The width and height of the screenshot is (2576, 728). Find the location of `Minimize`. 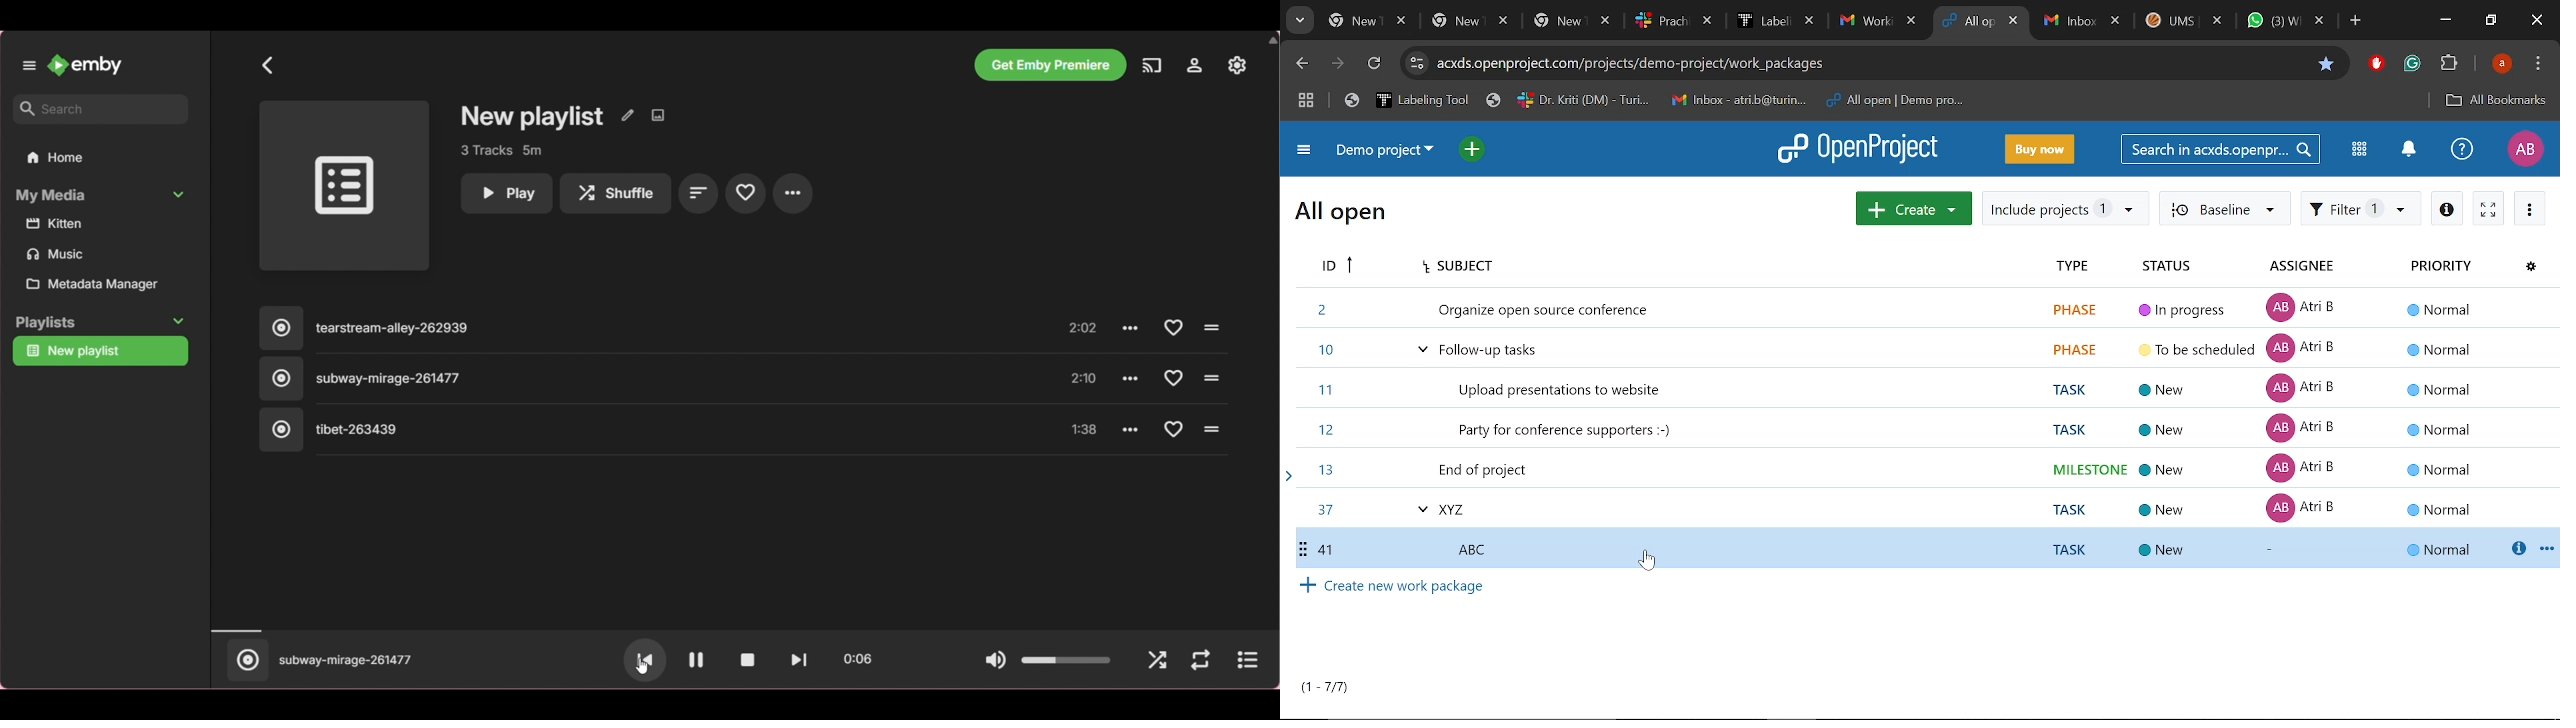

Minimize is located at coordinates (2445, 19).